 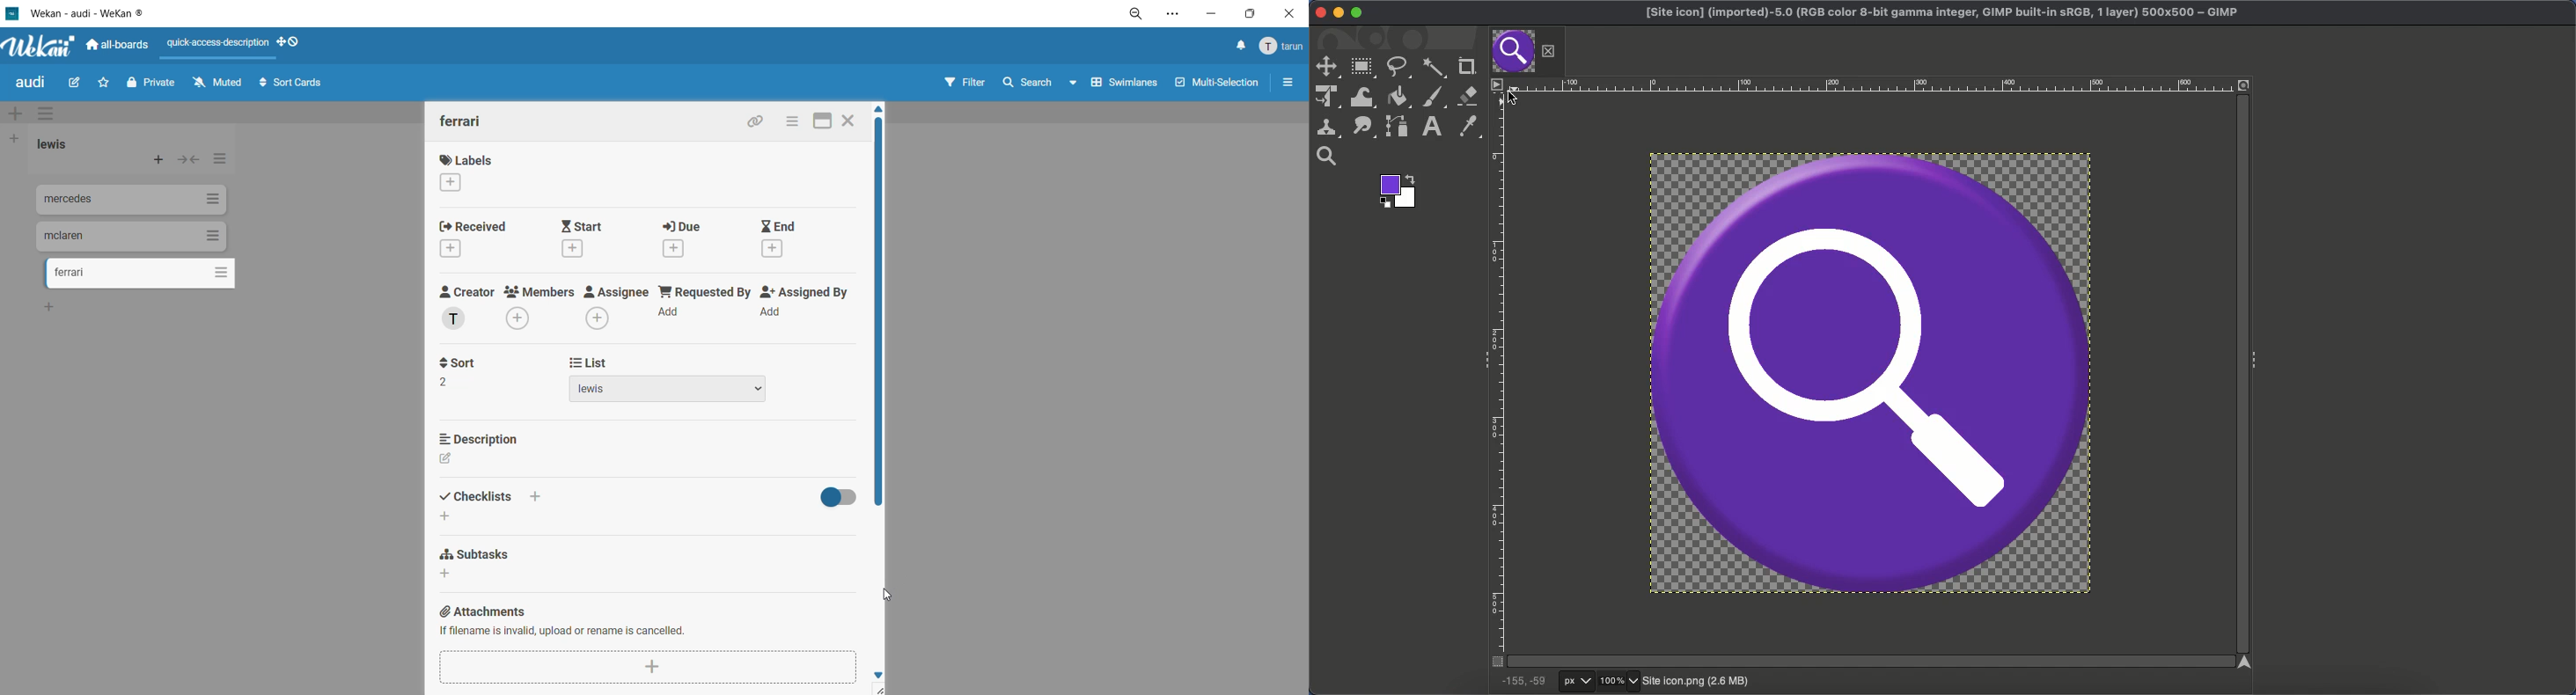 I want to click on end, so click(x=786, y=238).